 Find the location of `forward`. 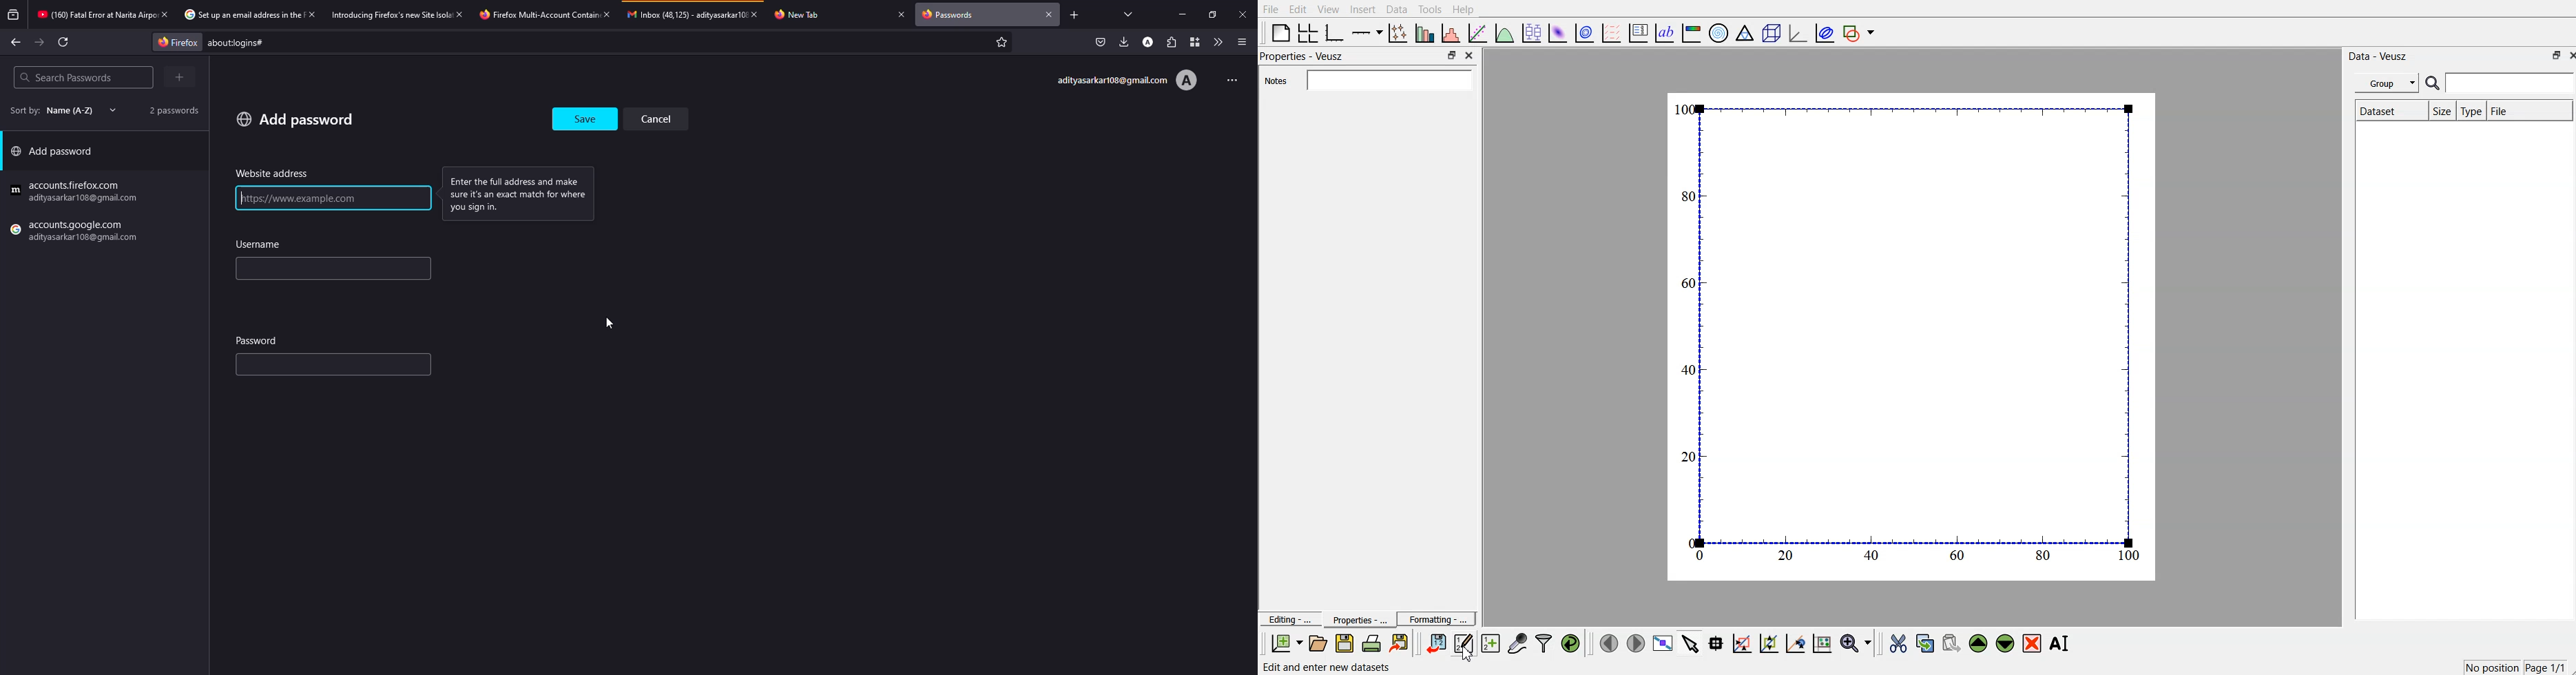

forward is located at coordinates (40, 43).